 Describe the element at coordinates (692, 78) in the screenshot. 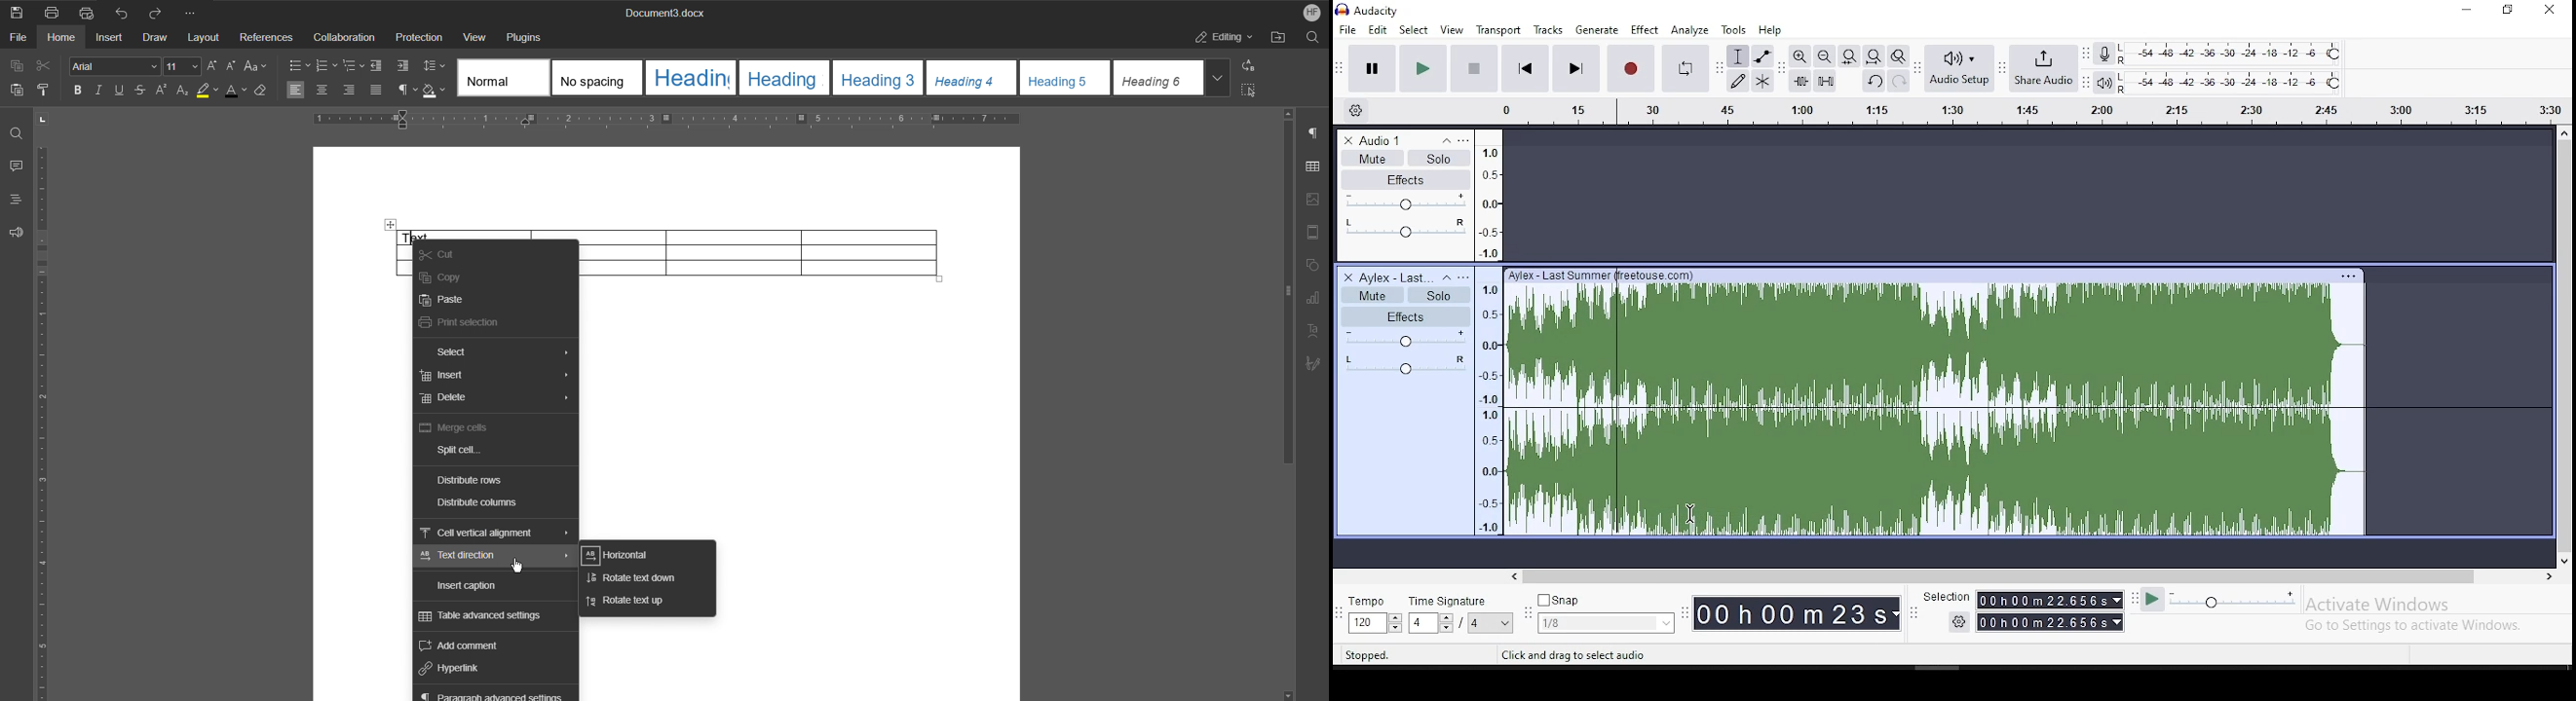

I see `Heading 1` at that location.